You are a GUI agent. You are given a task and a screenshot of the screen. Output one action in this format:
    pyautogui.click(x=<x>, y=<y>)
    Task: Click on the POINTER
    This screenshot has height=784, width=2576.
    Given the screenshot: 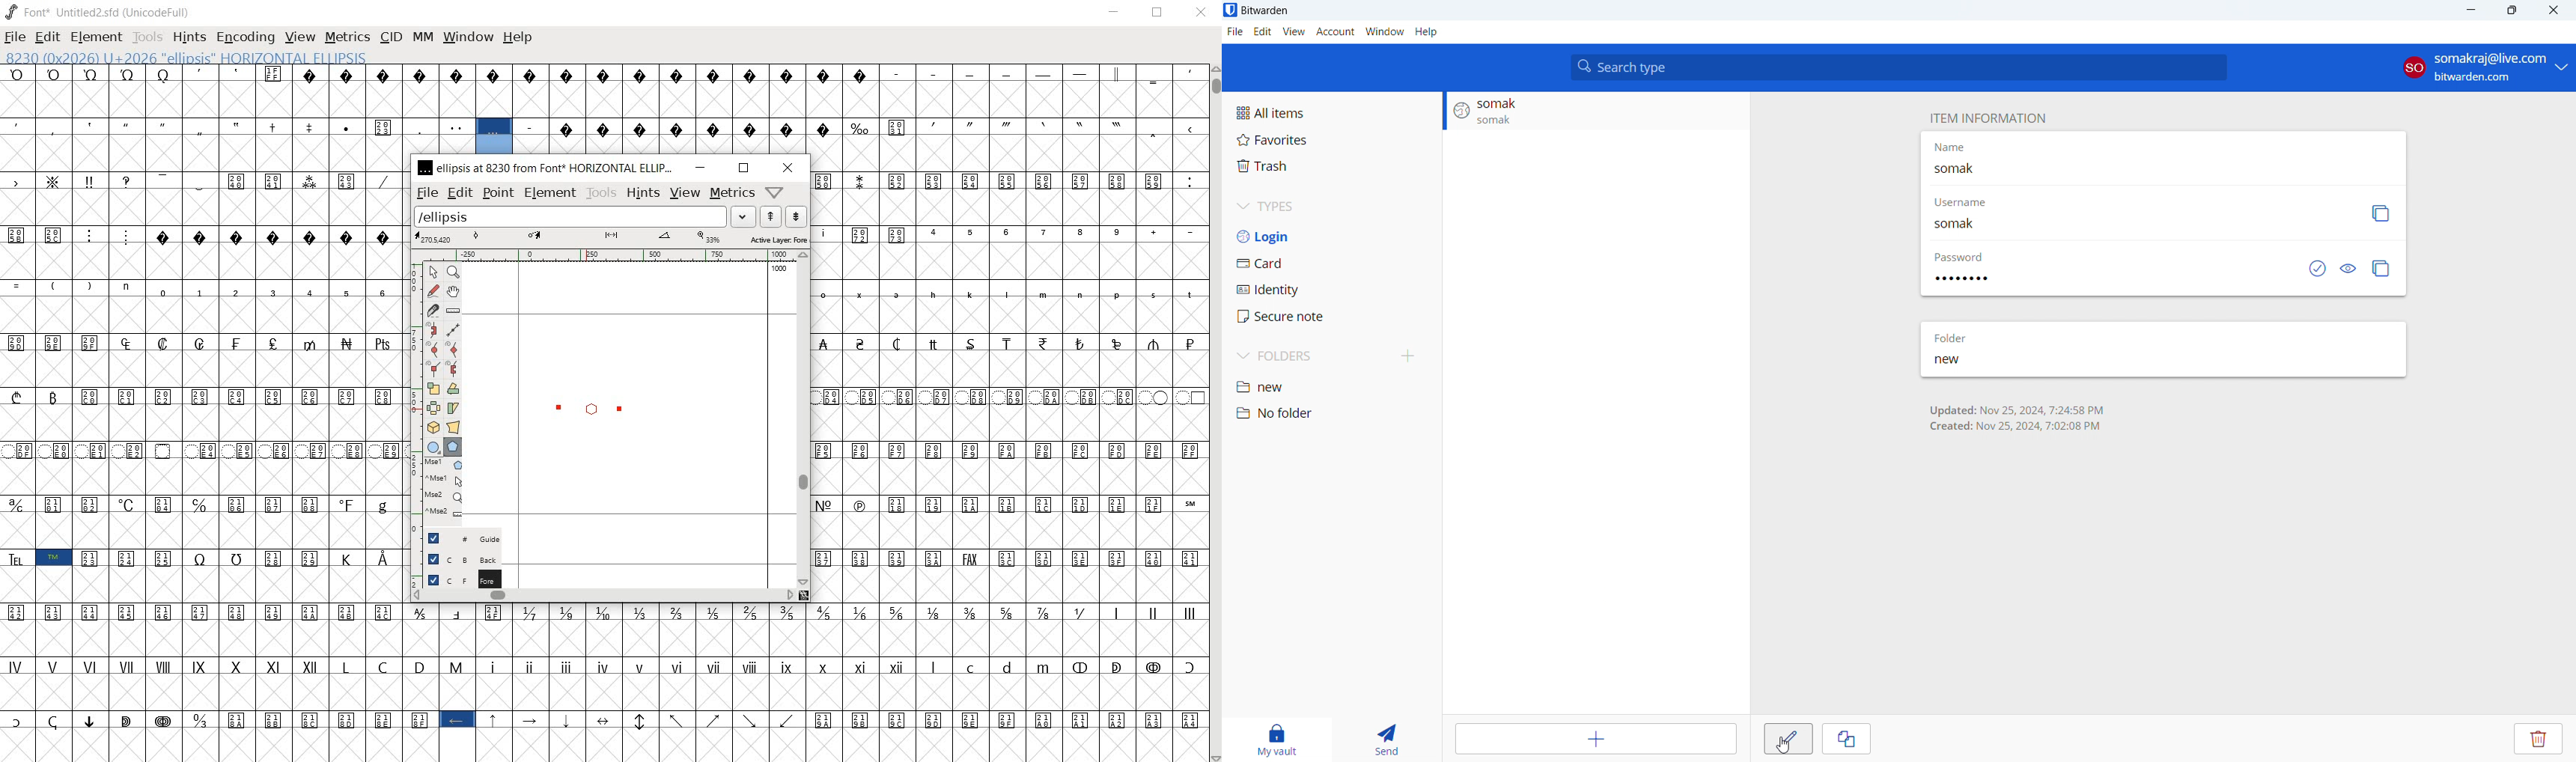 What is the action you would take?
    pyautogui.click(x=436, y=272)
    